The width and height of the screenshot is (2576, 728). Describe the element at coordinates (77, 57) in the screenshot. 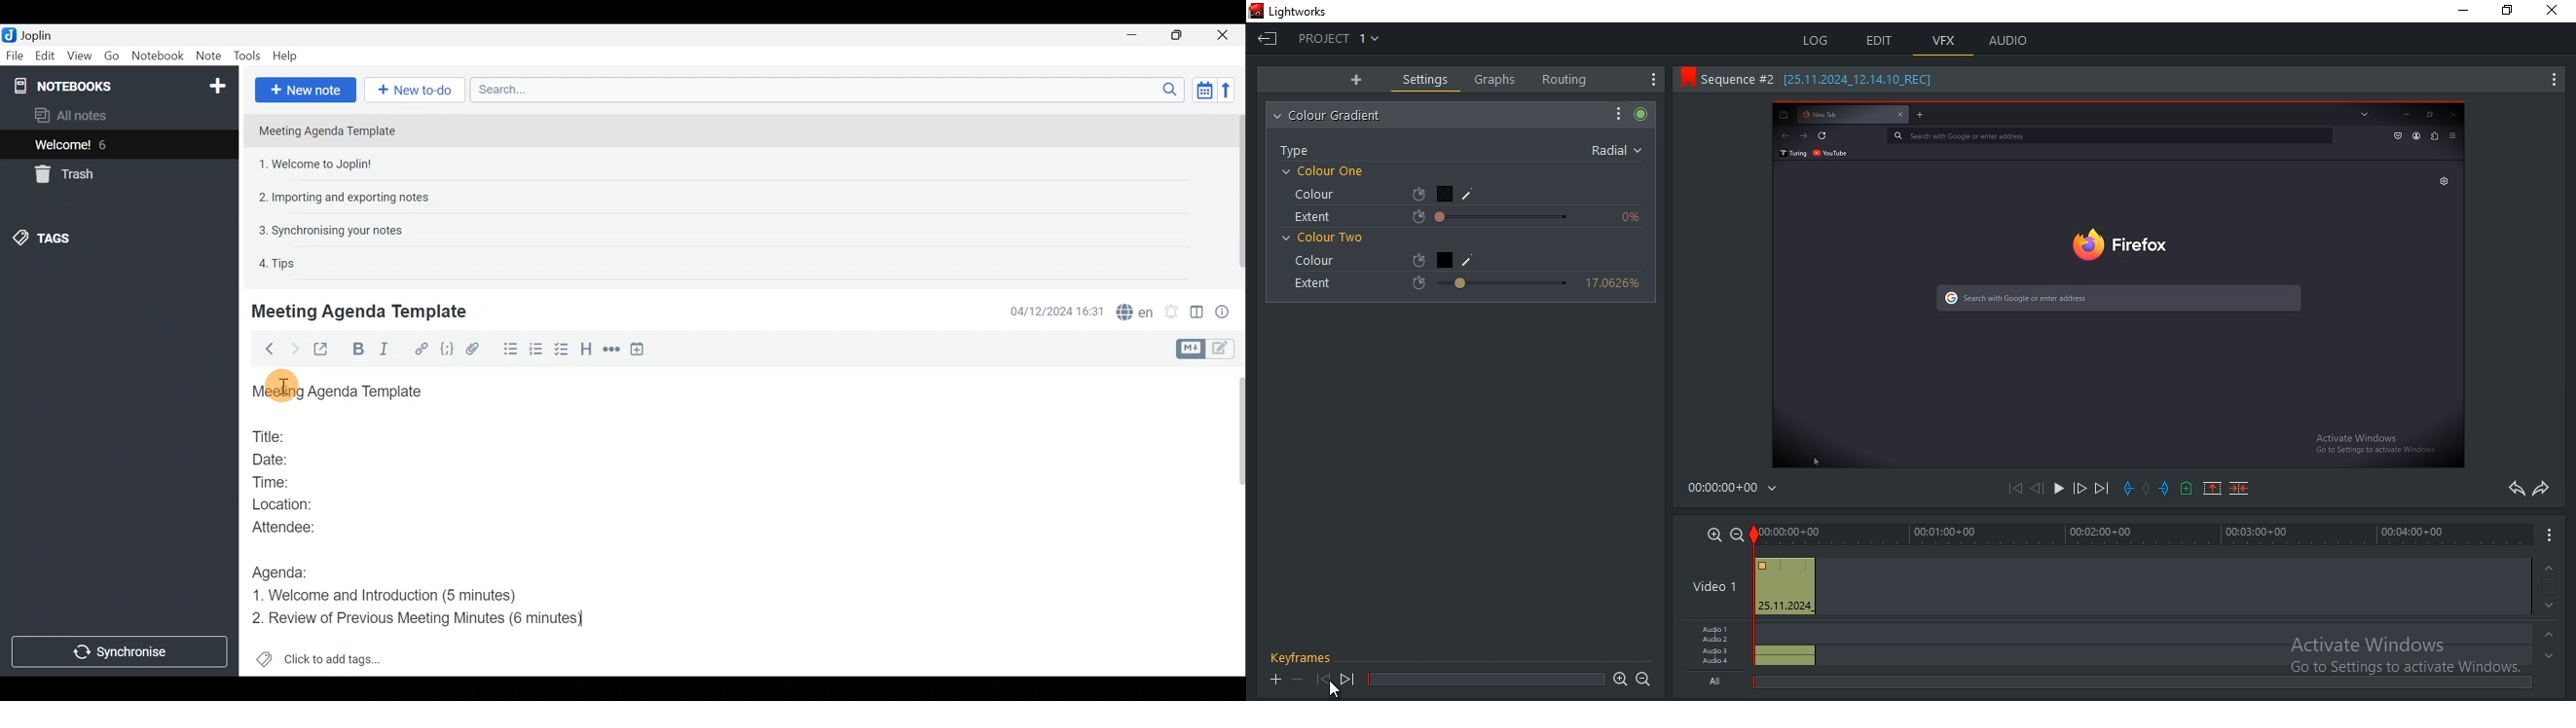

I see `View` at that location.